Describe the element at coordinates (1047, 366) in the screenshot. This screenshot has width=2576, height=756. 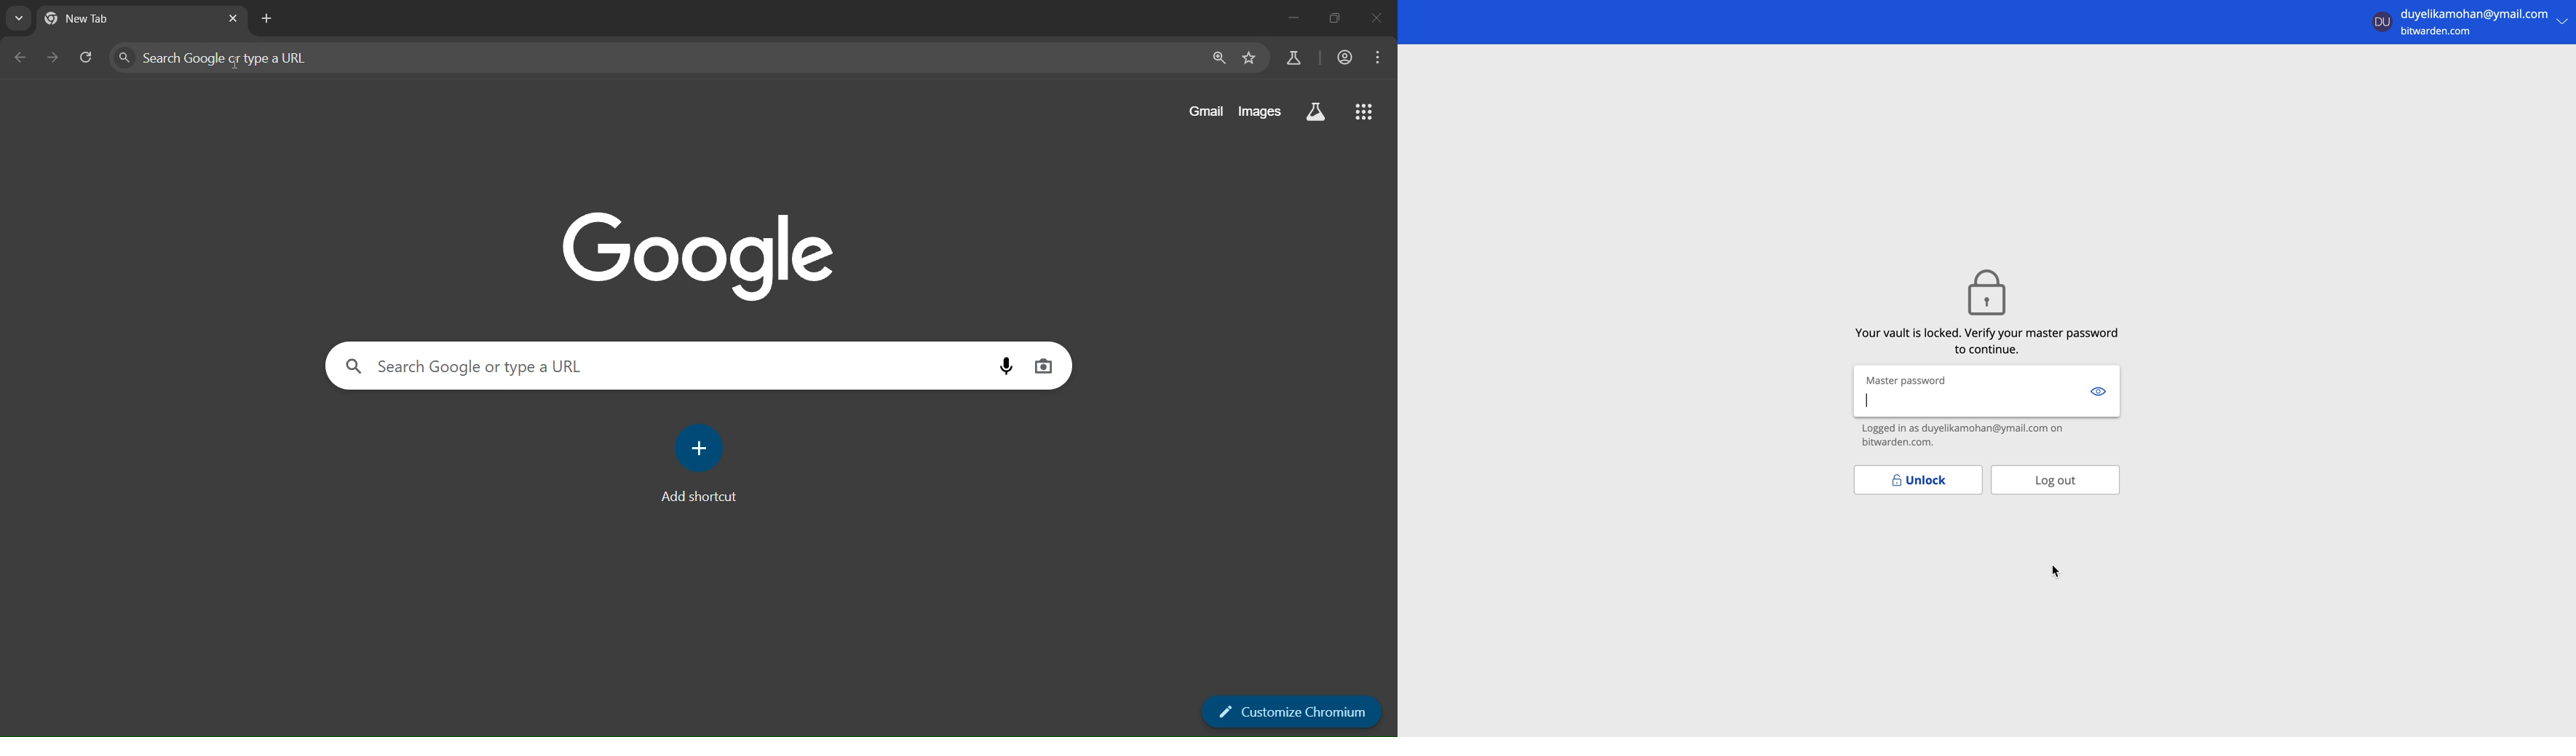
I see `image search` at that location.